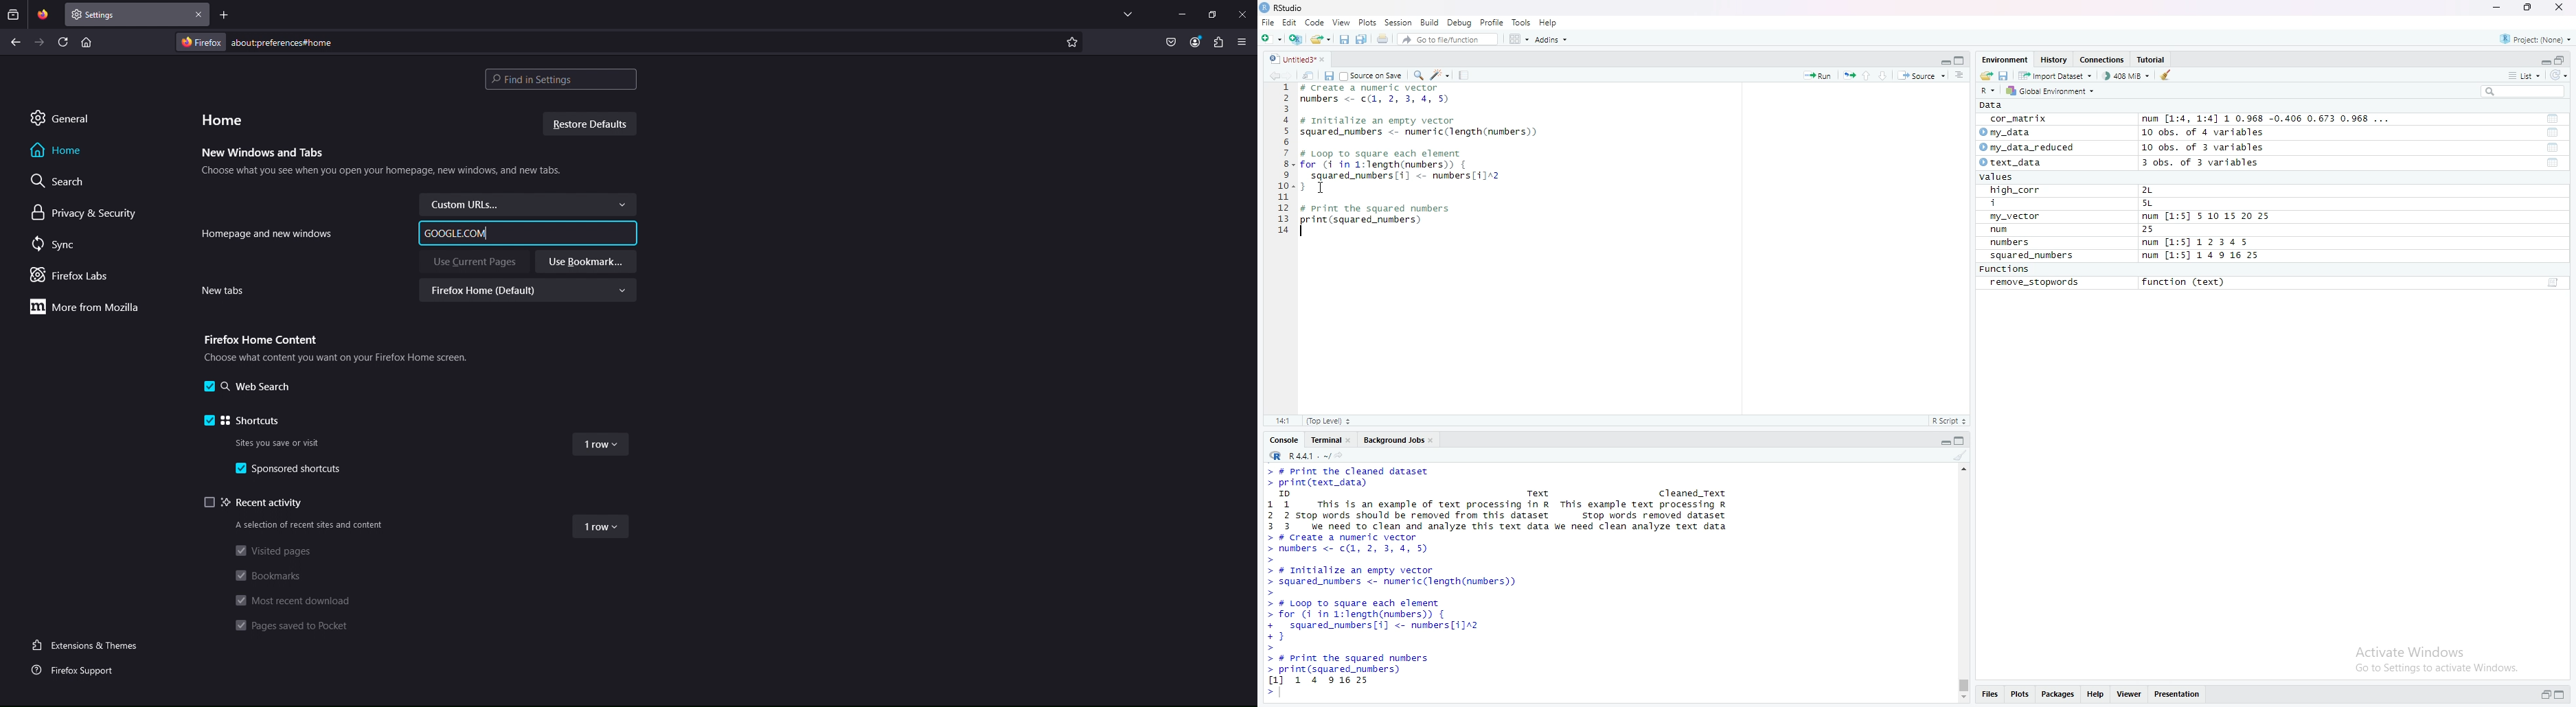 The width and height of the screenshot is (2576, 728). What do you see at coordinates (2007, 270) in the screenshot?
I see `Functions` at bounding box center [2007, 270].